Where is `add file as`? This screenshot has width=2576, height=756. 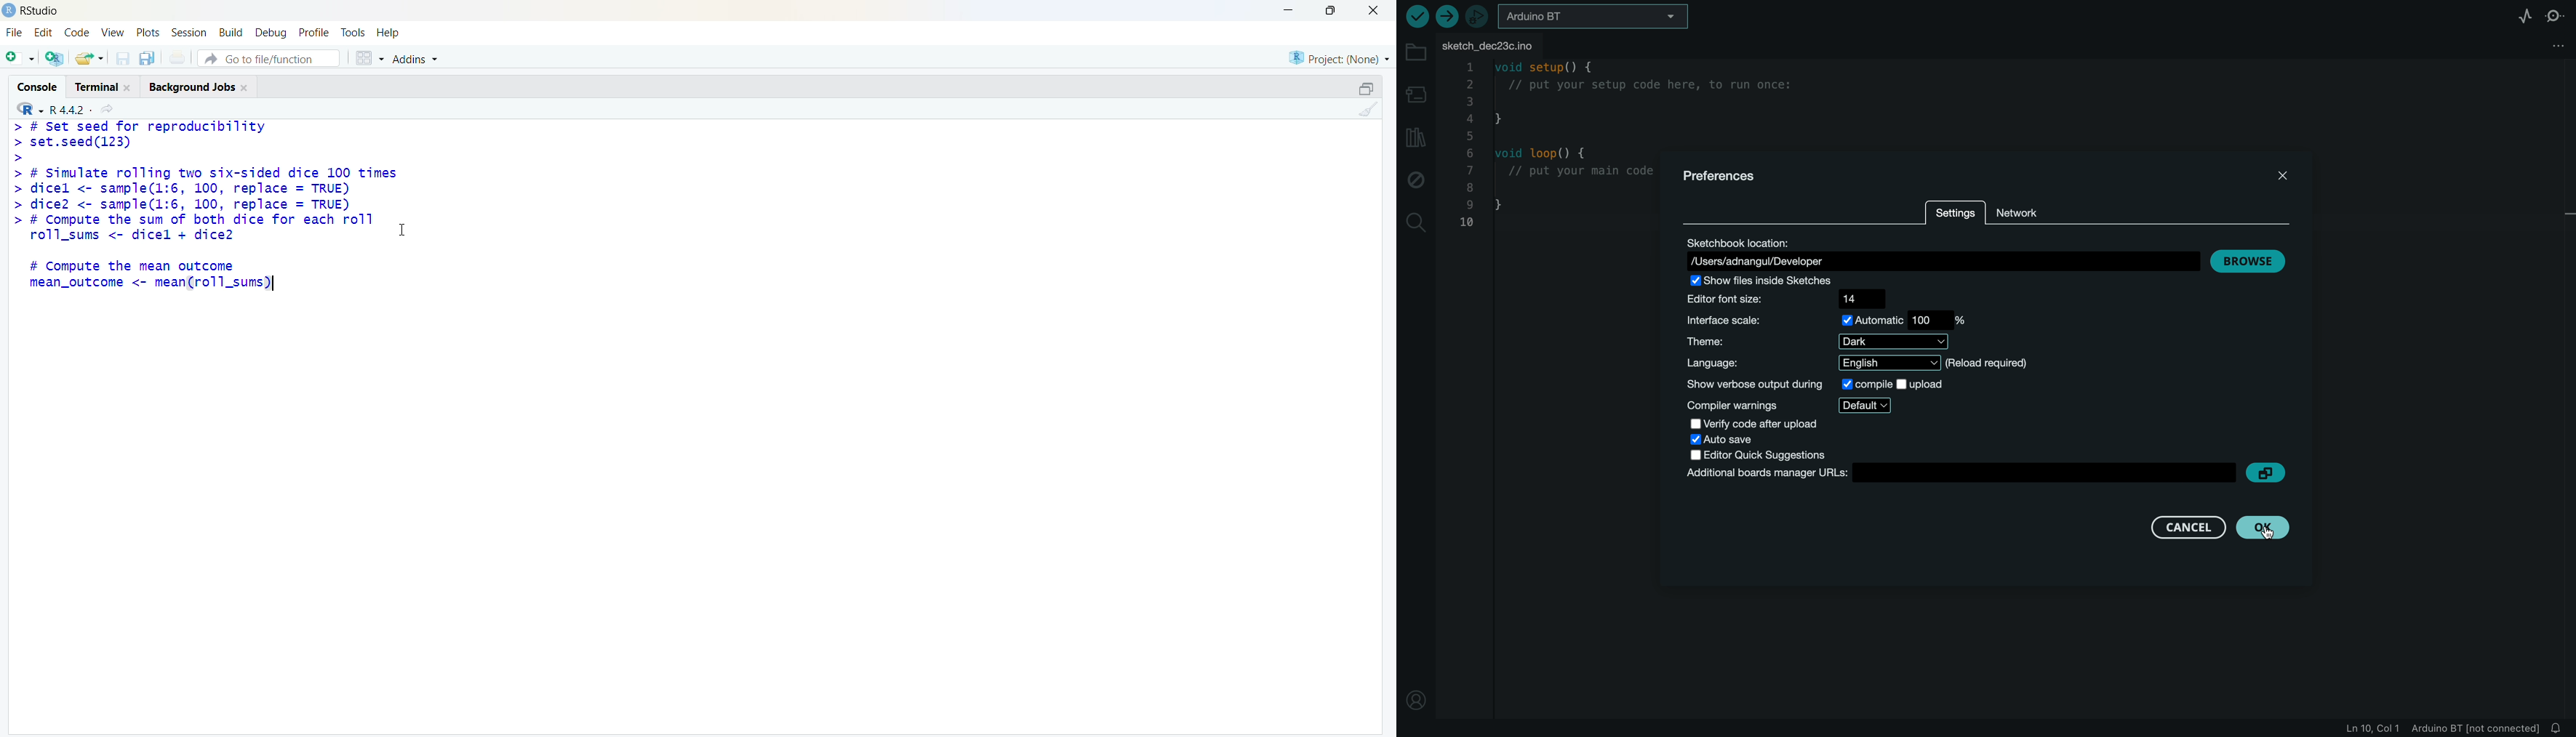 add file as is located at coordinates (21, 58).